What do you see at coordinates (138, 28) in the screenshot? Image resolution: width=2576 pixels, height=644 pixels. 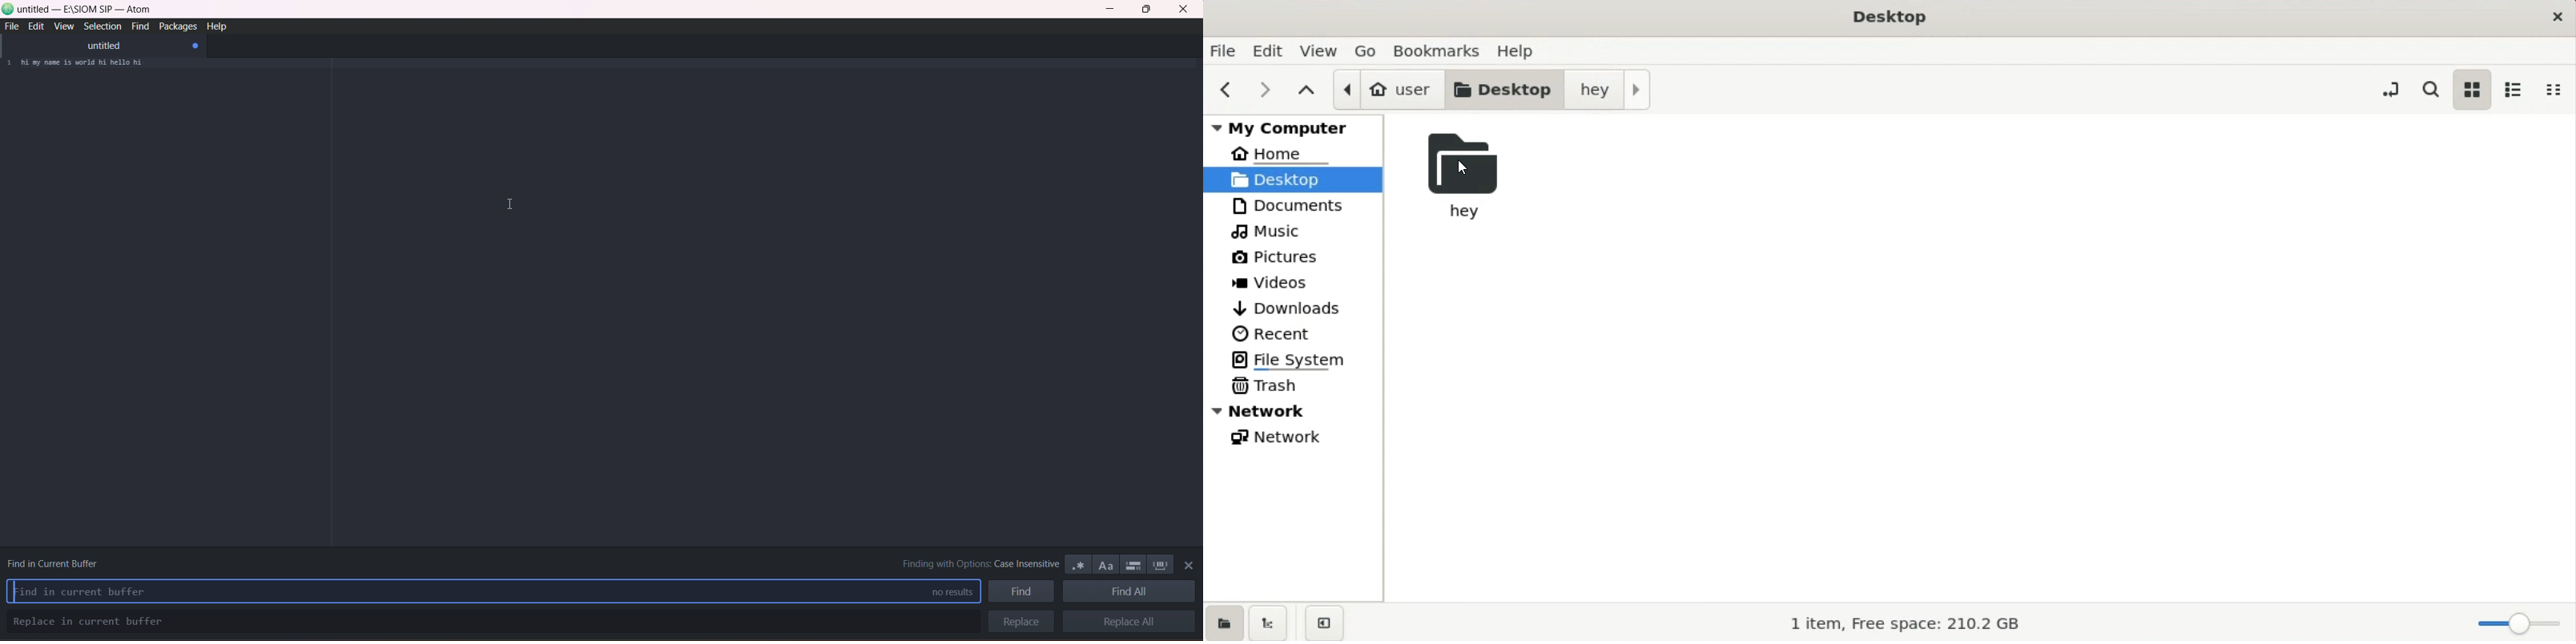 I see `find` at bounding box center [138, 28].